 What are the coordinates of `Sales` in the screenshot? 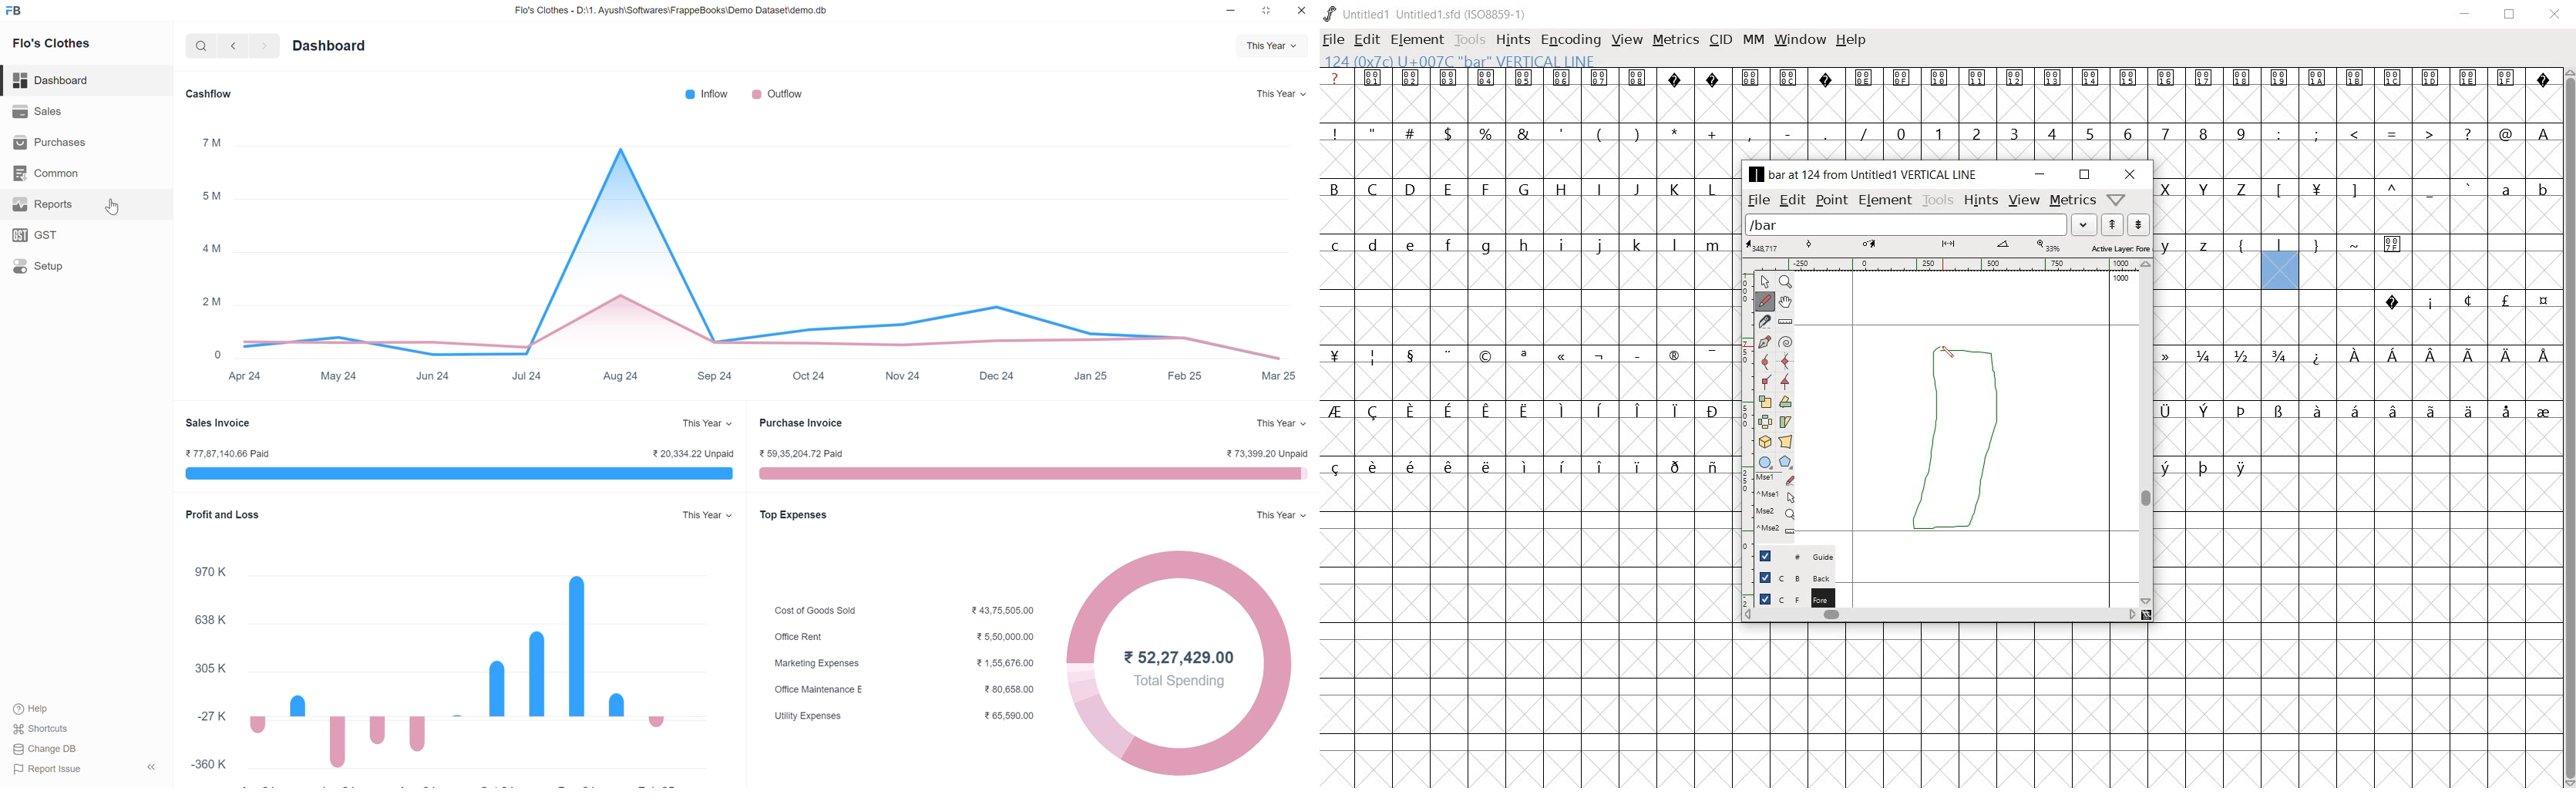 It's located at (36, 113).